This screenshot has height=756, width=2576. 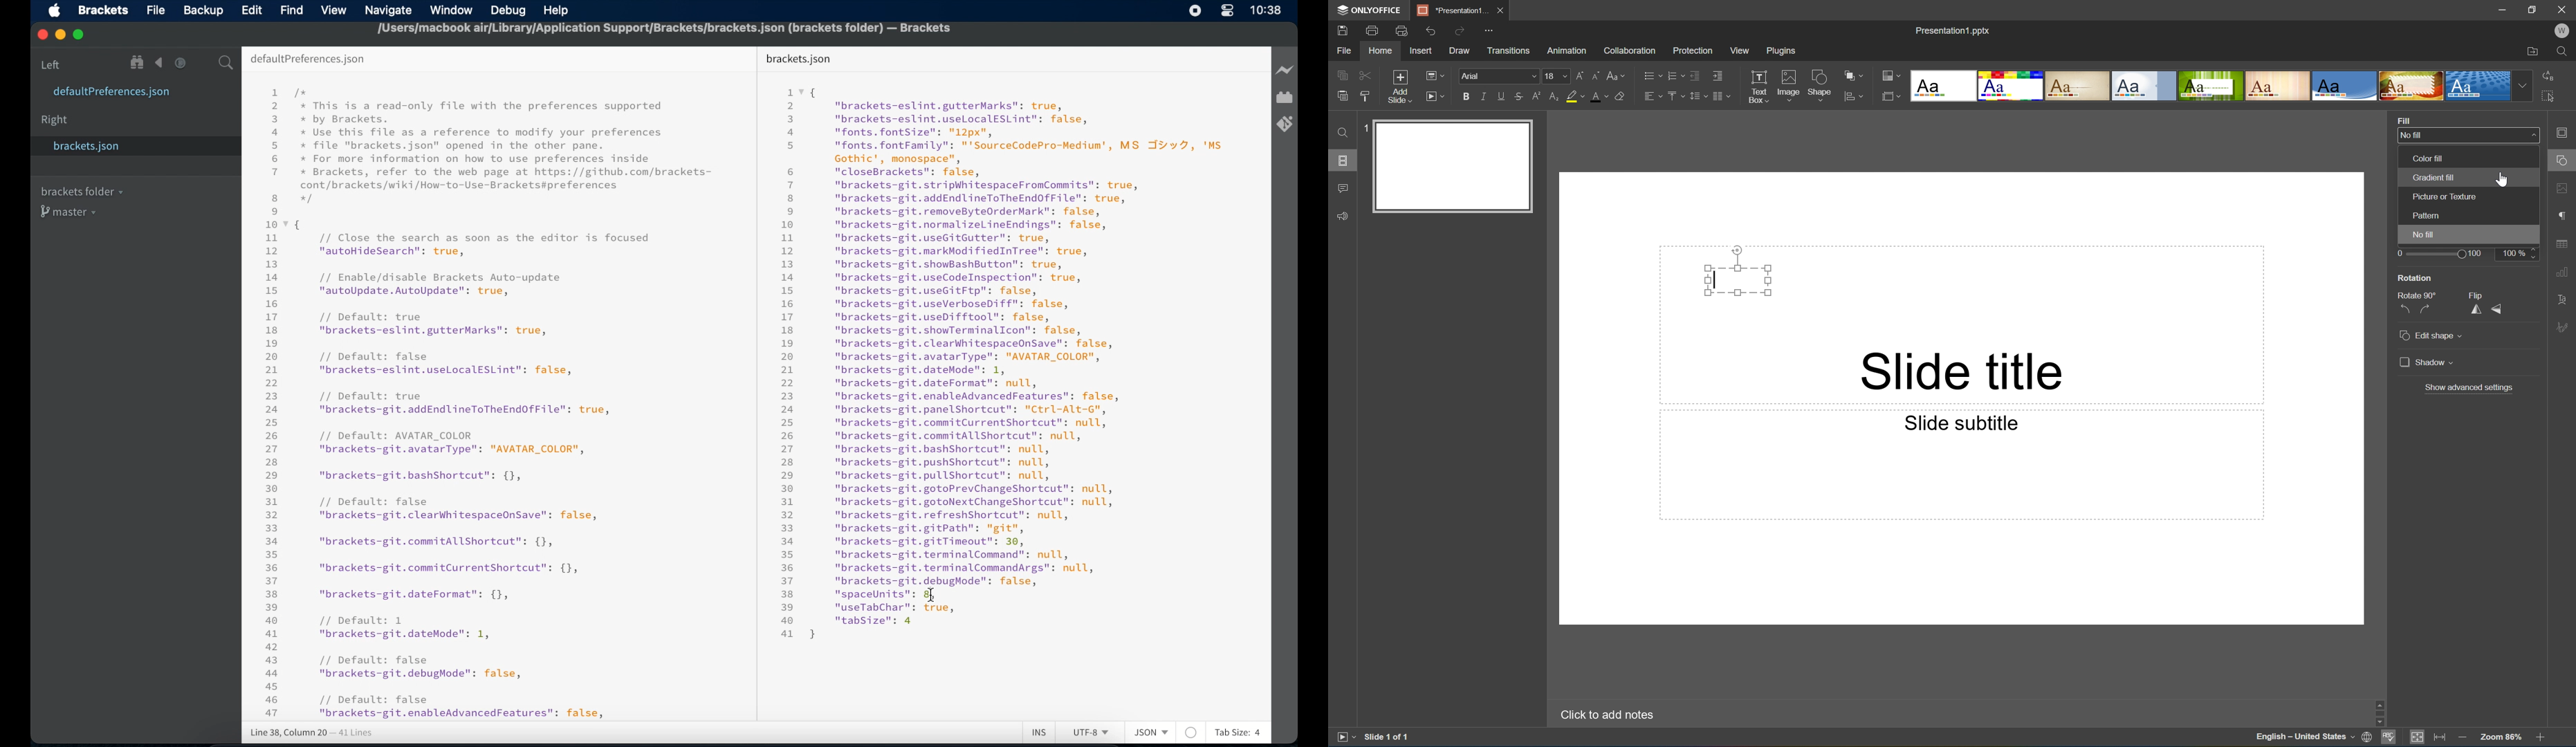 What do you see at coordinates (1697, 96) in the screenshot?
I see `Line spacing` at bounding box center [1697, 96].